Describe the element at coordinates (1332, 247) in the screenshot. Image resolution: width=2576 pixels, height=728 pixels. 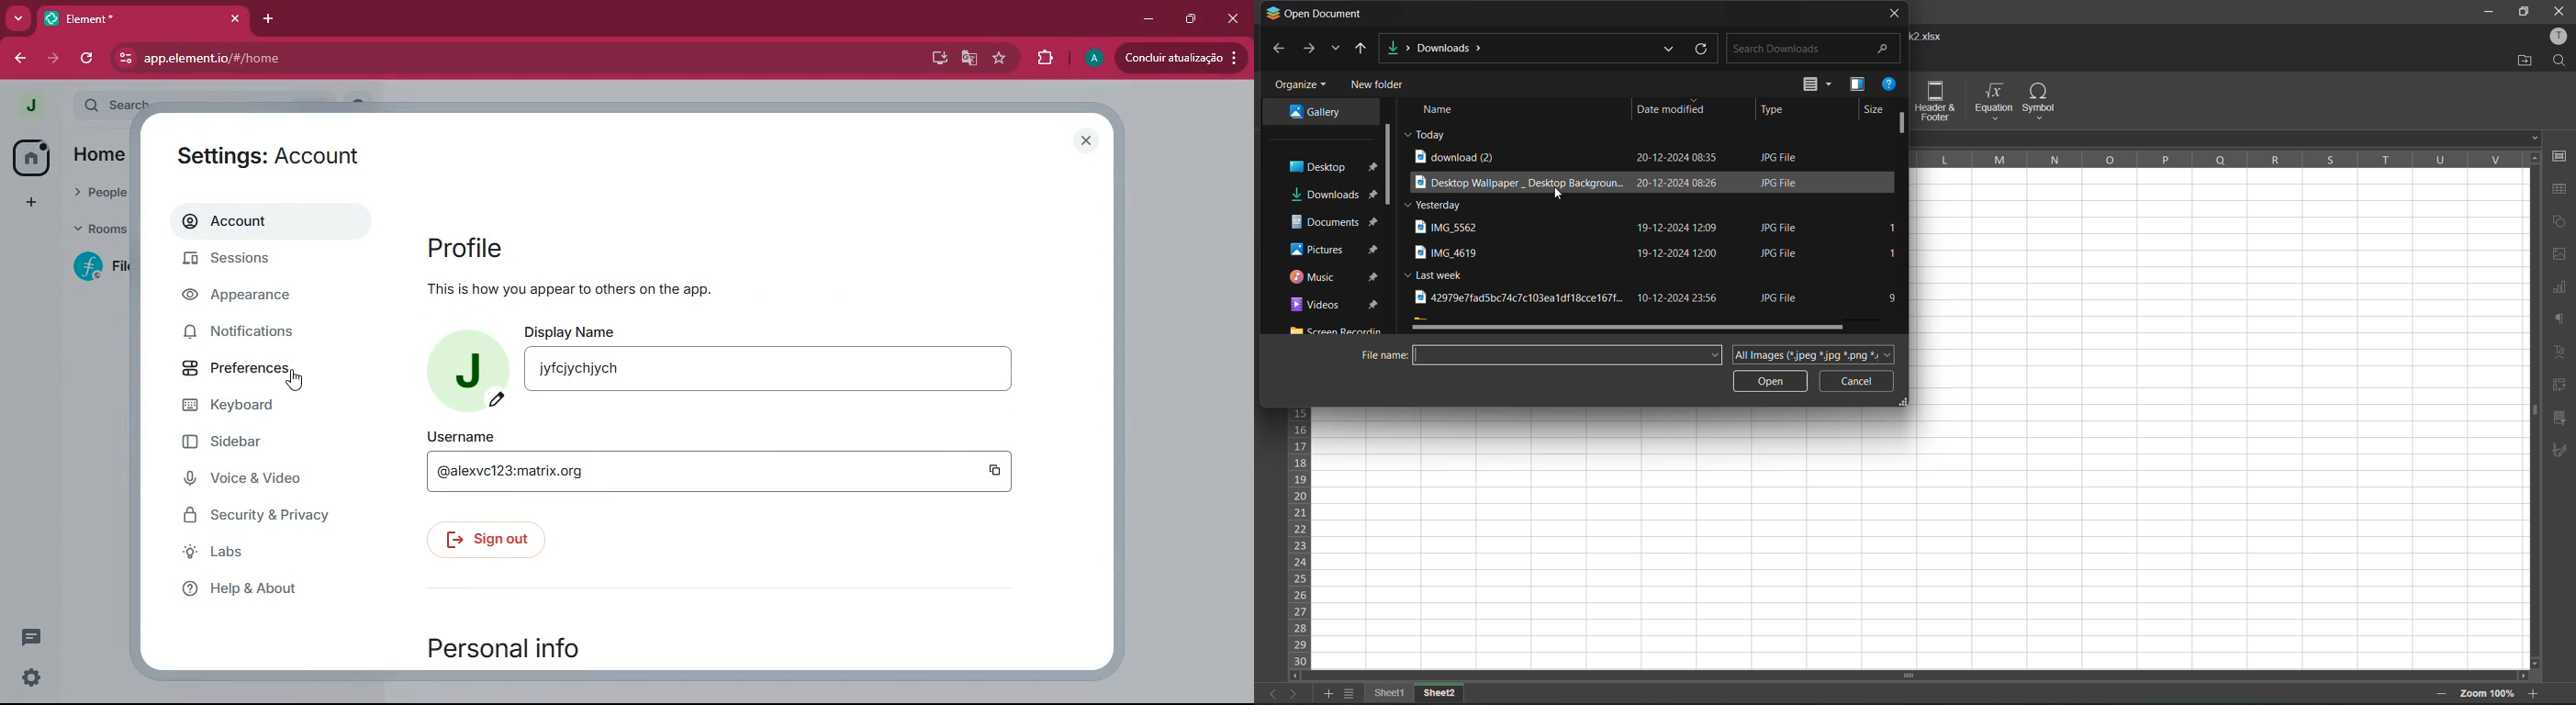
I see `pictures` at that location.